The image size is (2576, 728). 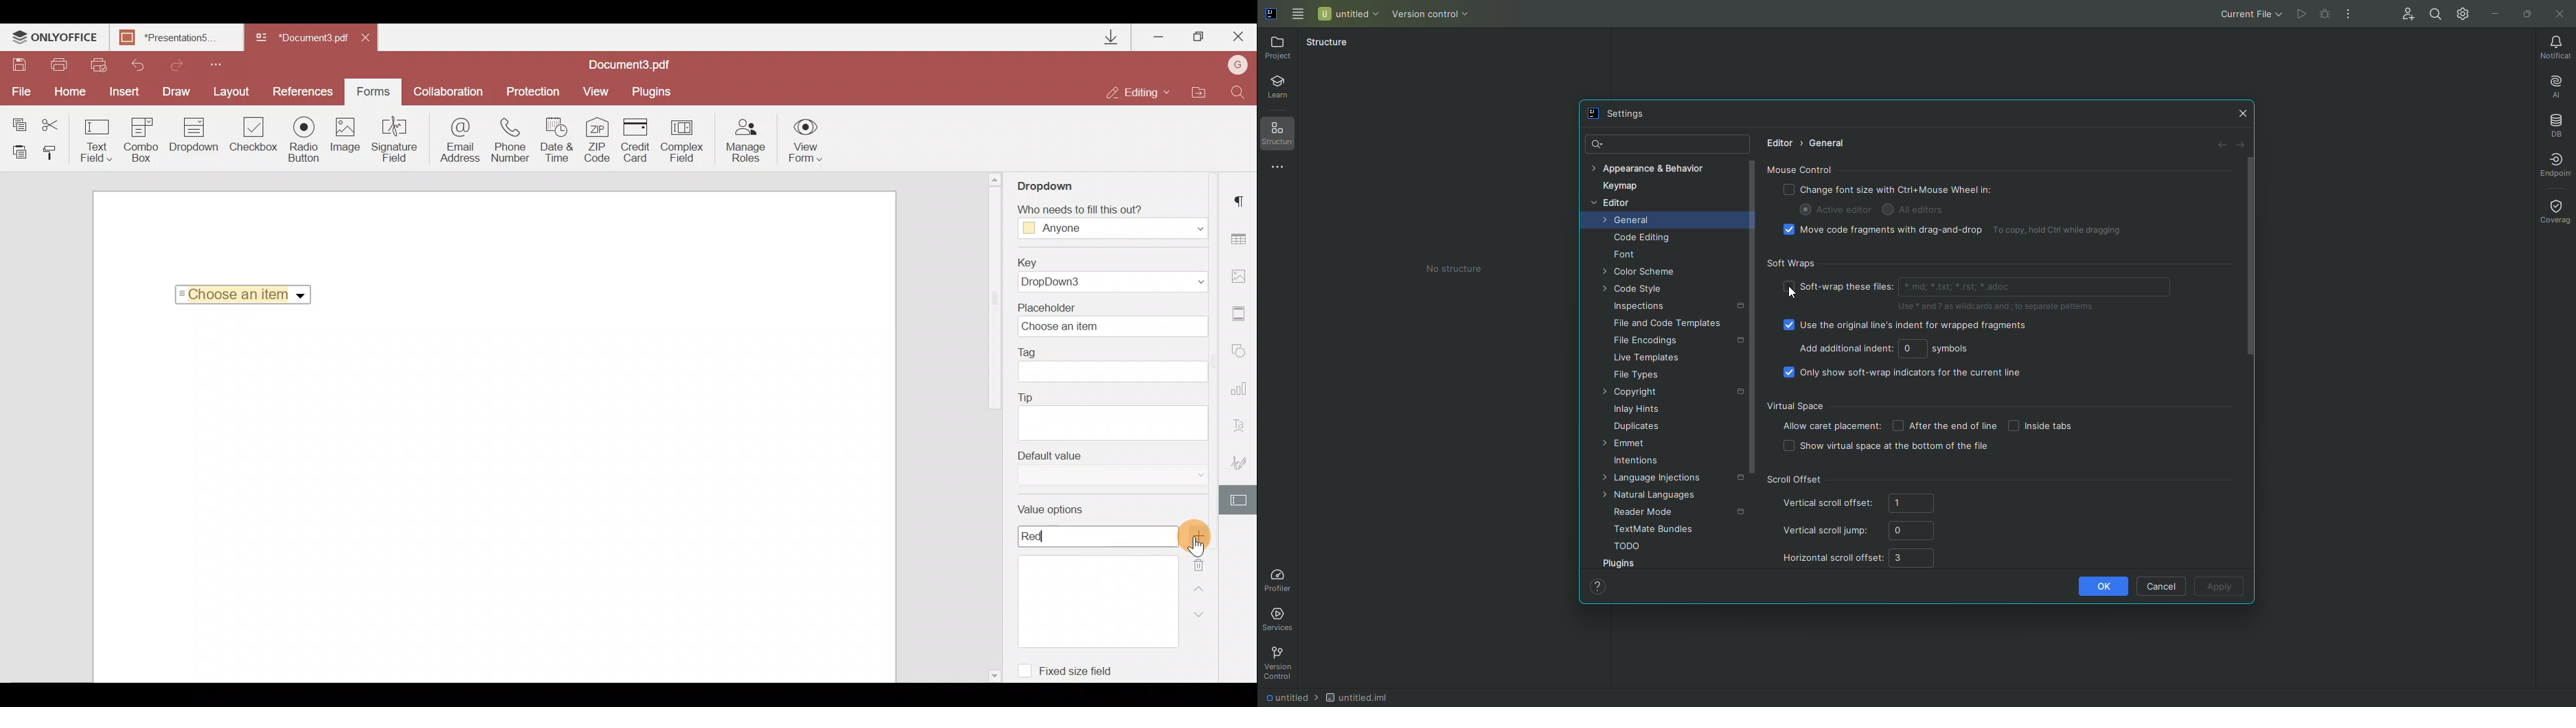 What do you see at coordinates (653, 92) in the screenshot?
I see `Plugins` at bounding box center [653, 92].